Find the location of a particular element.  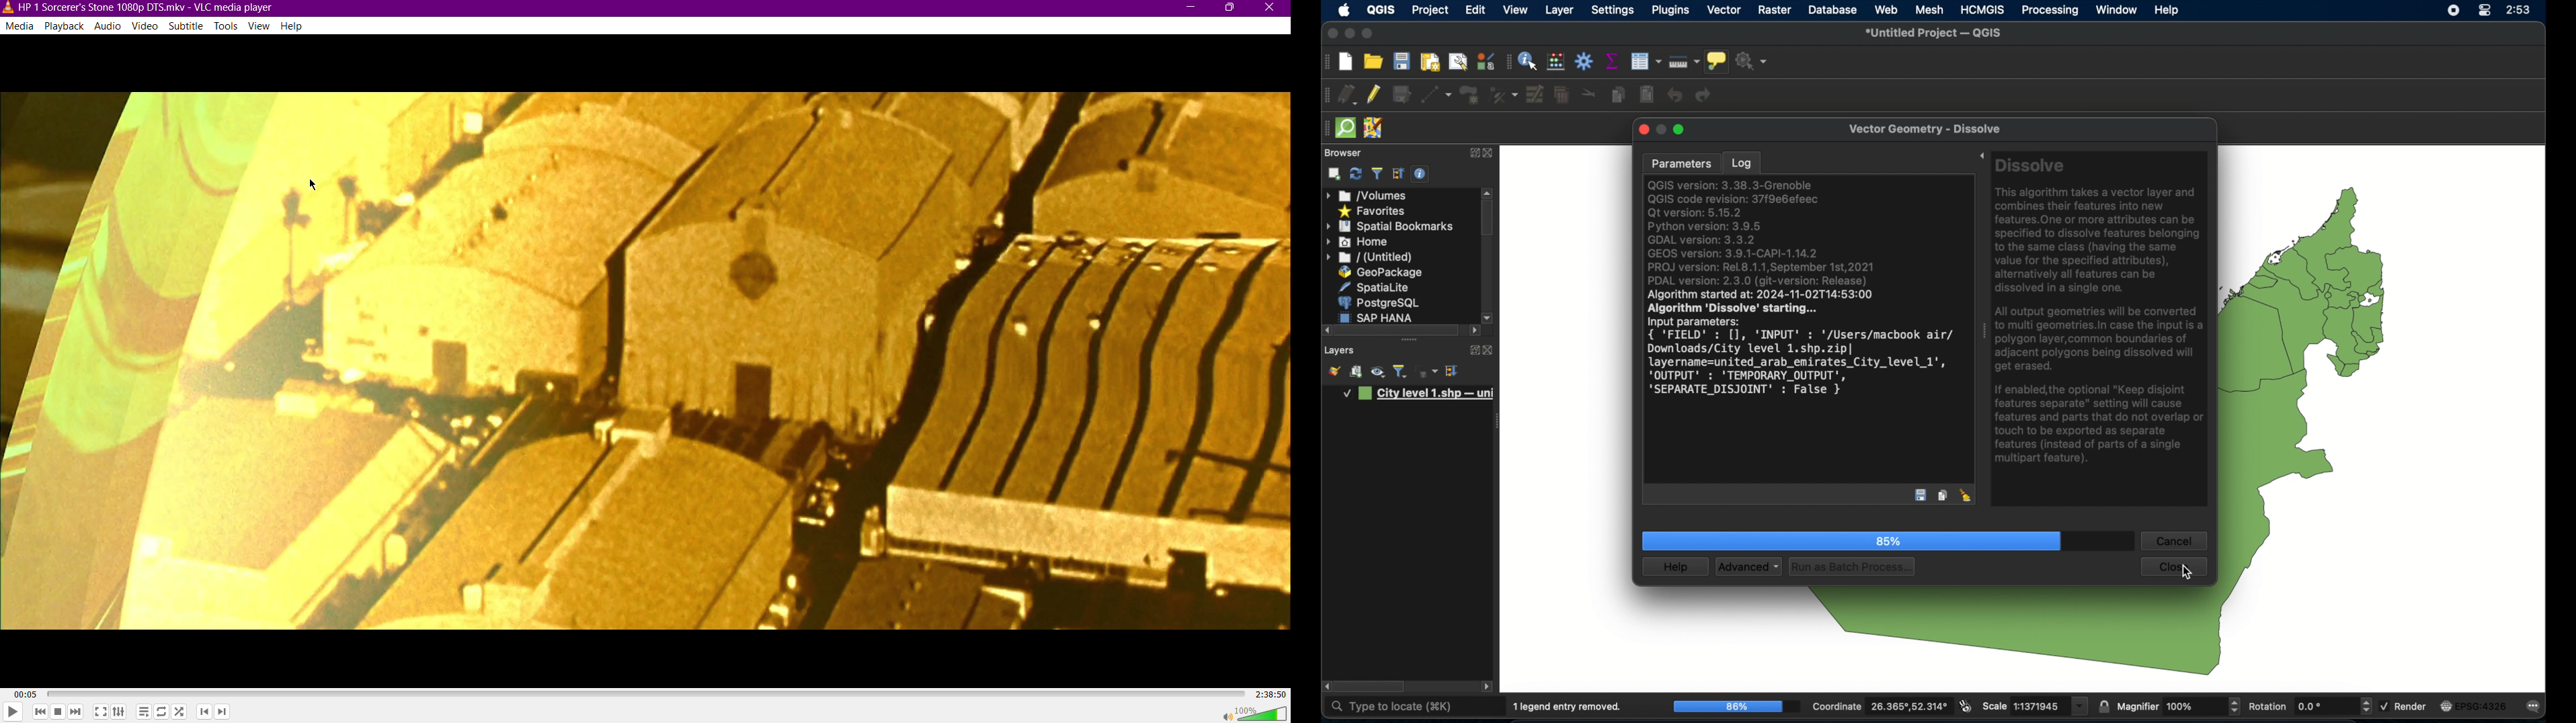

postgresql is located at coordinates (1380, 303).